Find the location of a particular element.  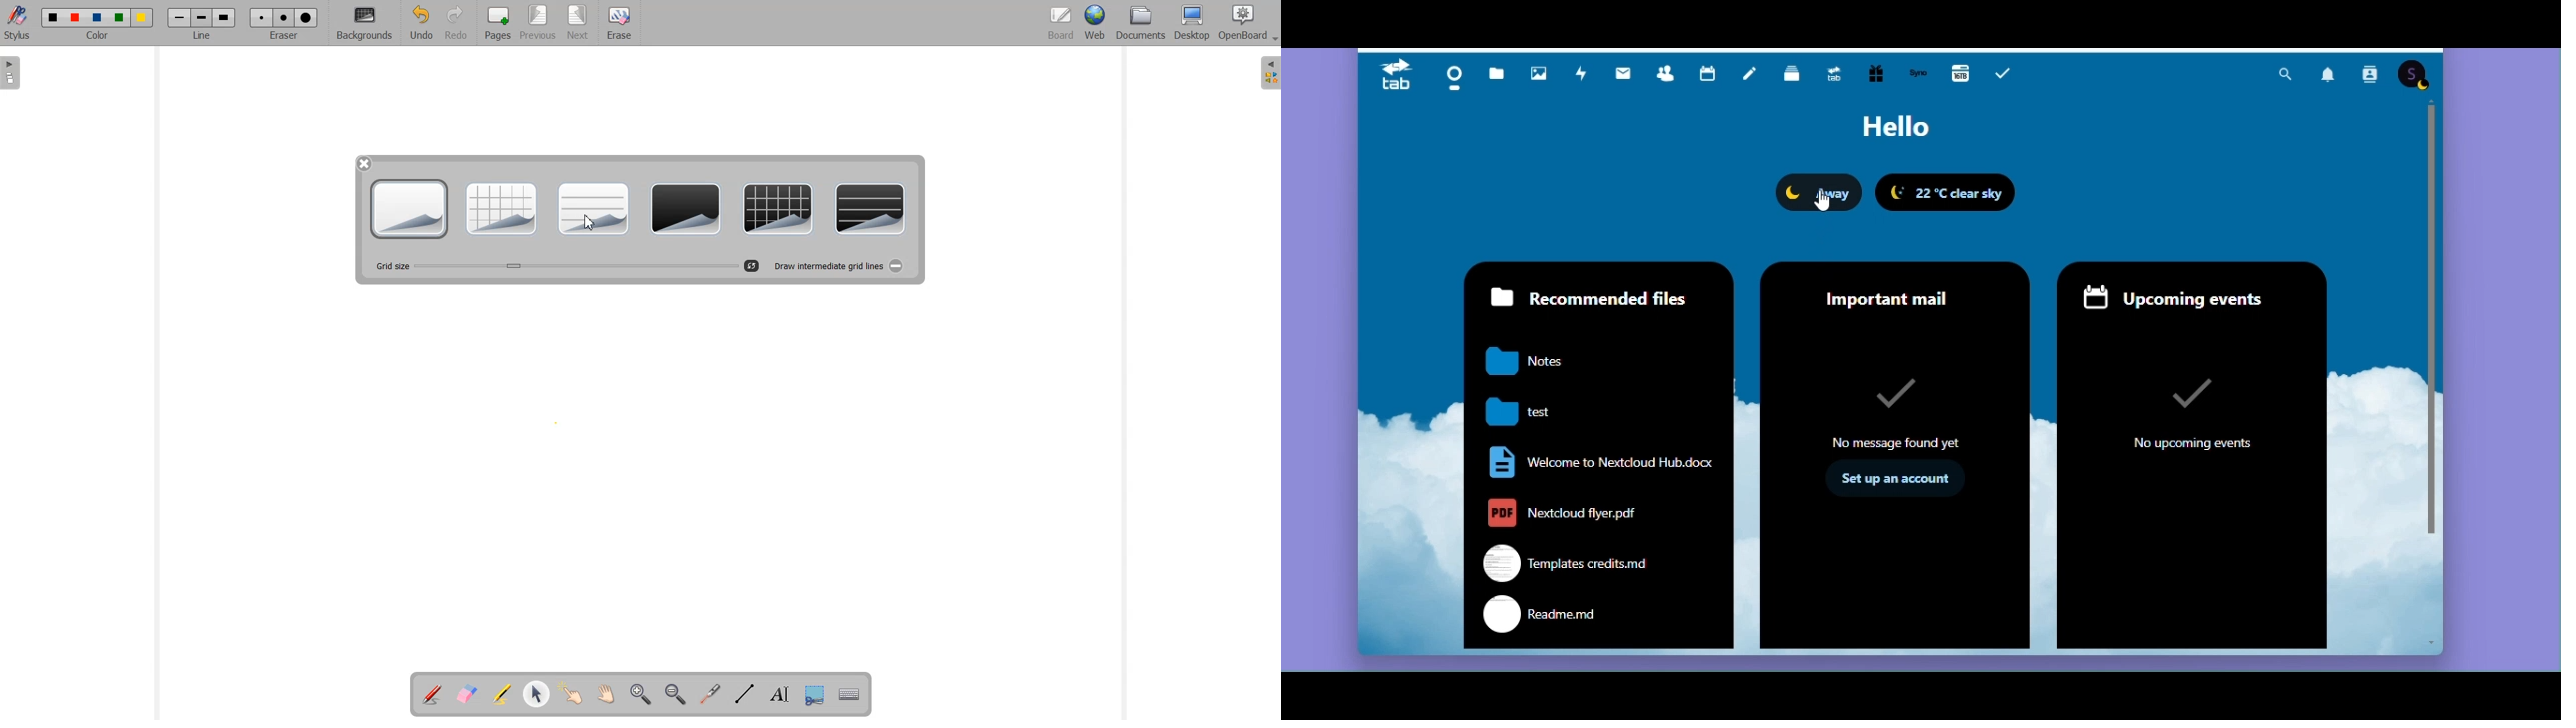

Dashboard is located at coordinates (1451, 77).